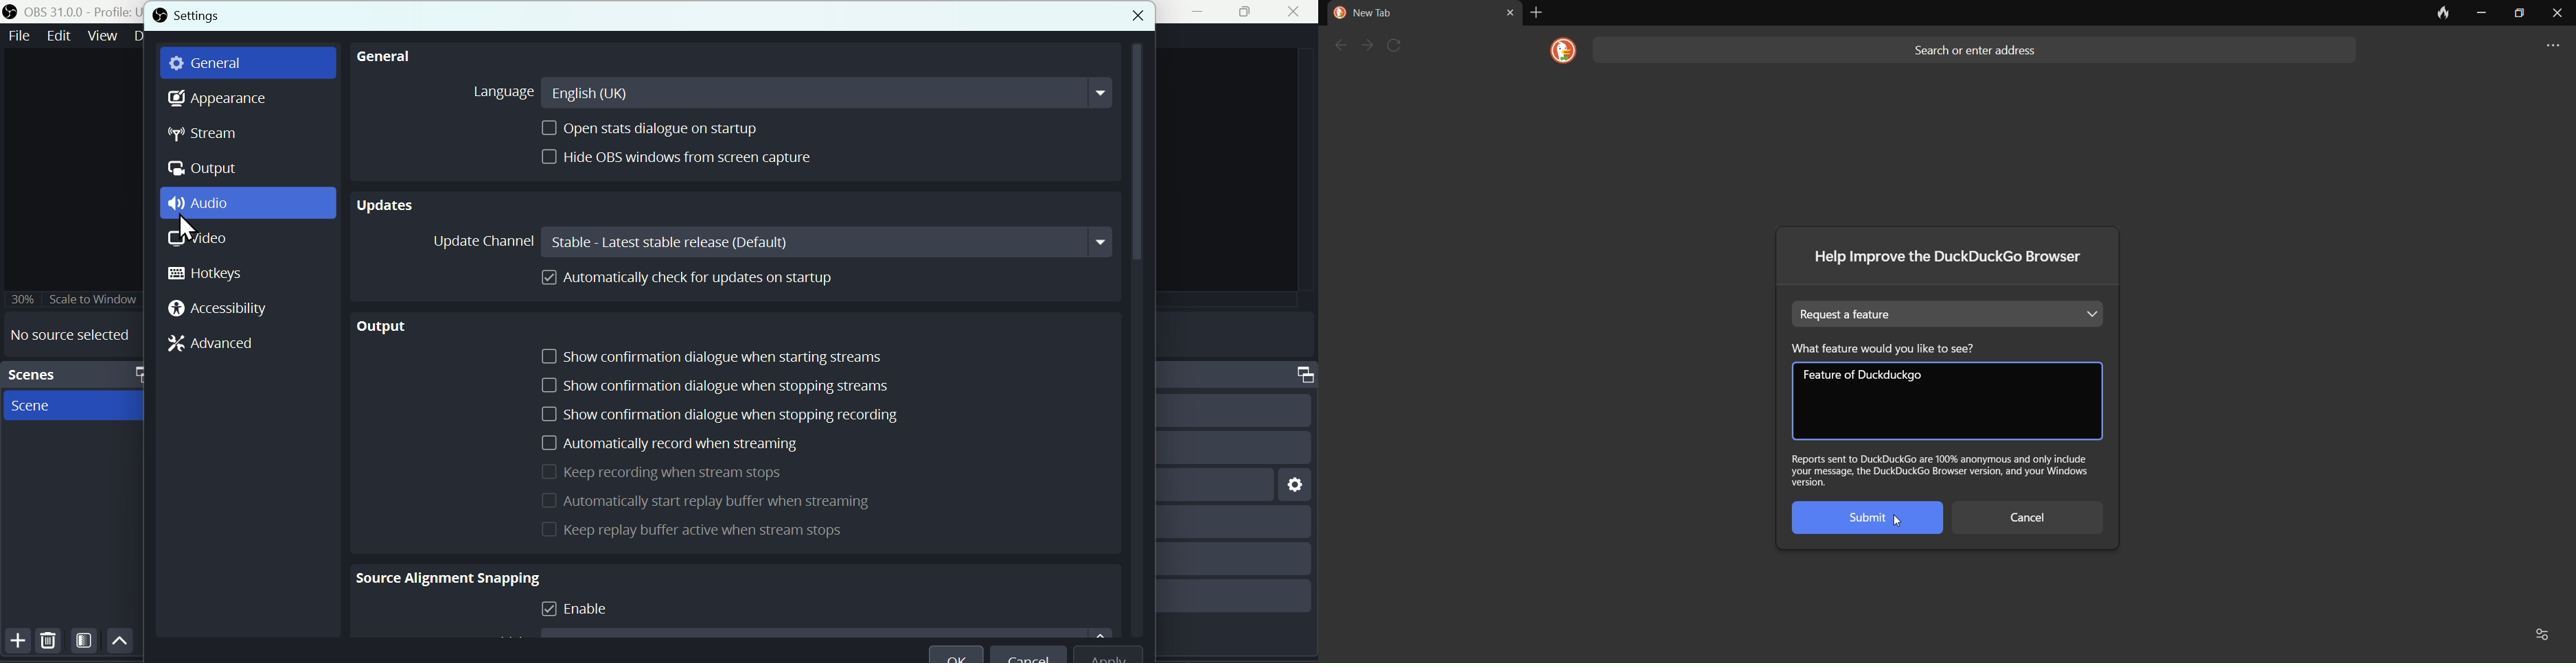 This screenshot has height=672, width=2576. What do you see at coordinates (1369, 45) in the screenshot?
I see `next` at bounding box center [1369, 45].